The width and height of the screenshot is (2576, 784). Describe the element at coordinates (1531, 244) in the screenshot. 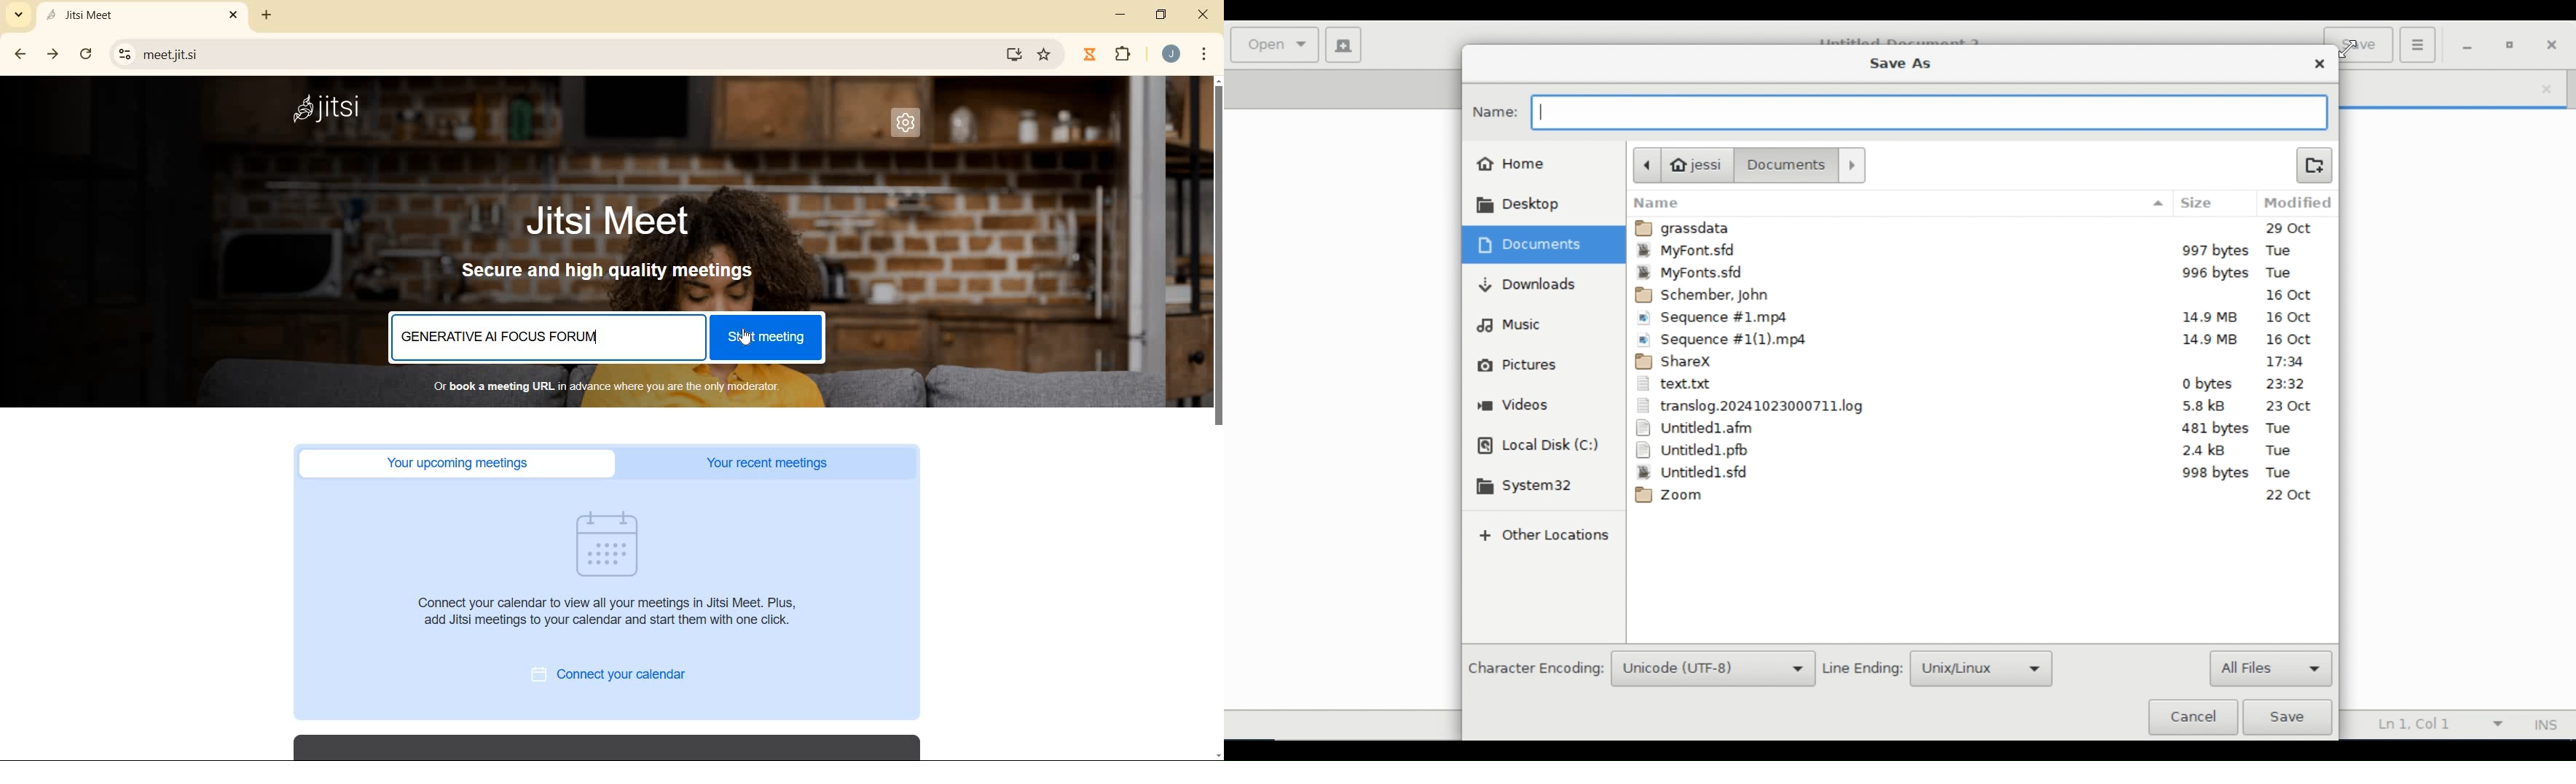

I see `Documents` at that location.